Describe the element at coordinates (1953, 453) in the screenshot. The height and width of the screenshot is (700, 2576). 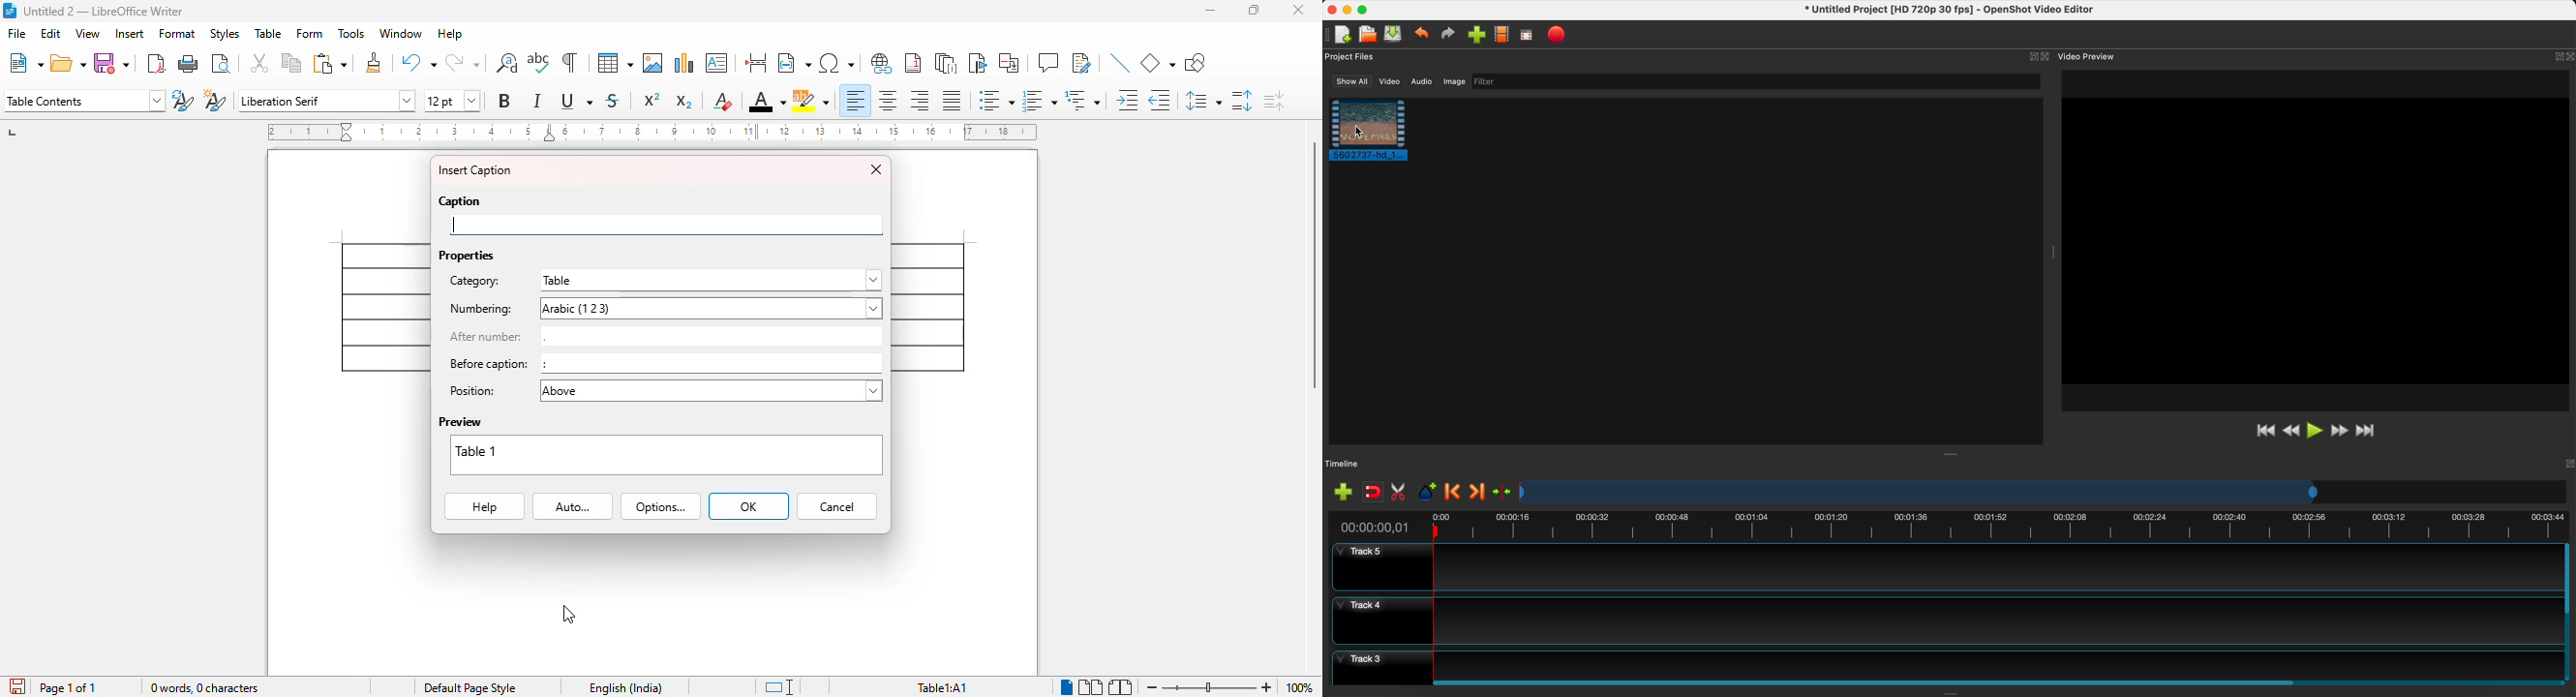
I see `` at that location.